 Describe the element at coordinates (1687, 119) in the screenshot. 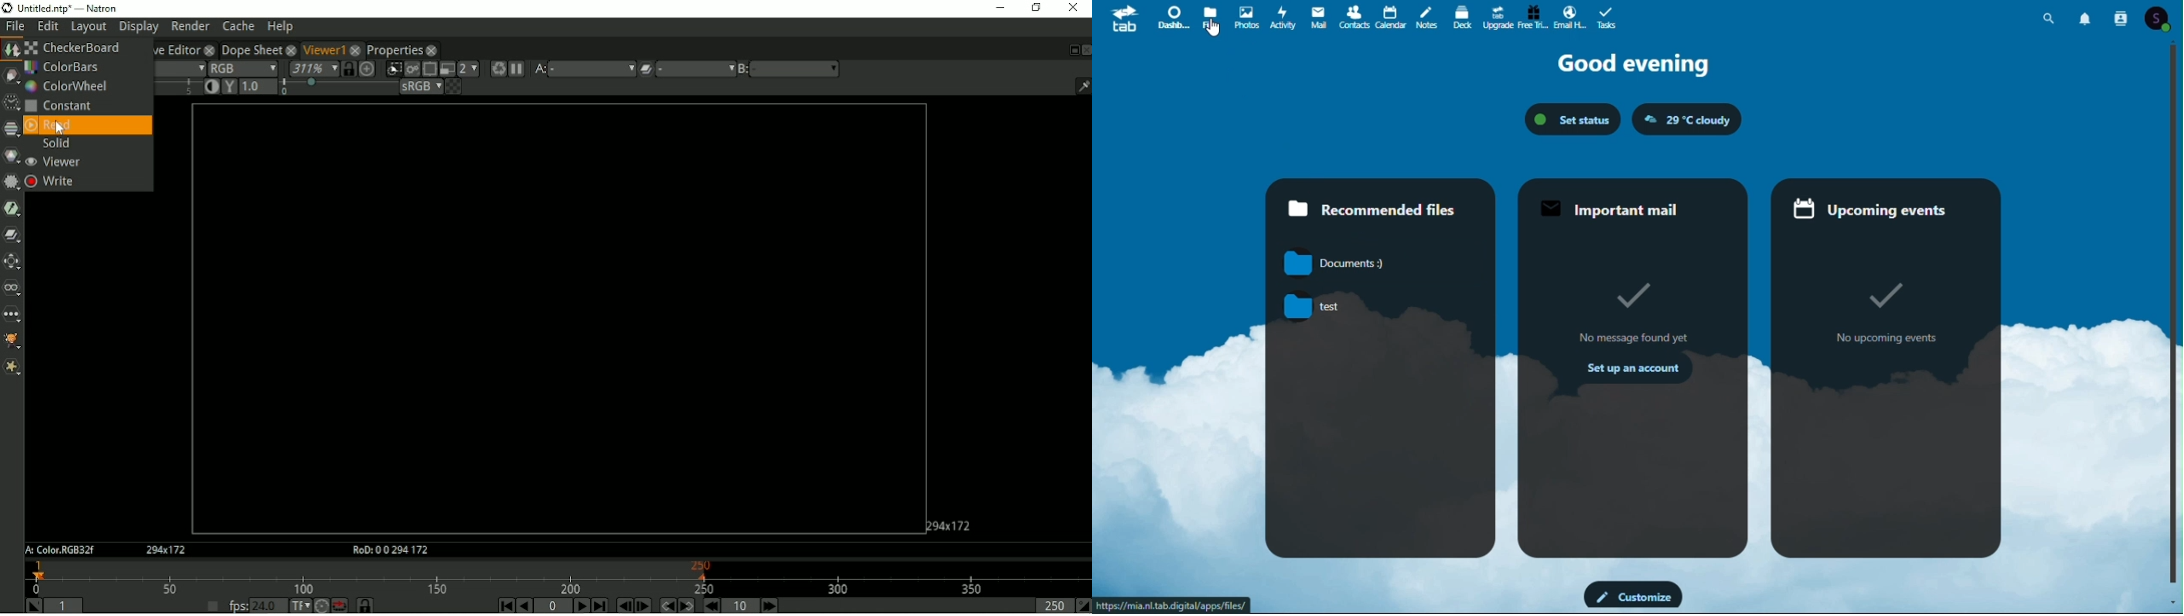

I see `weather` at that location.